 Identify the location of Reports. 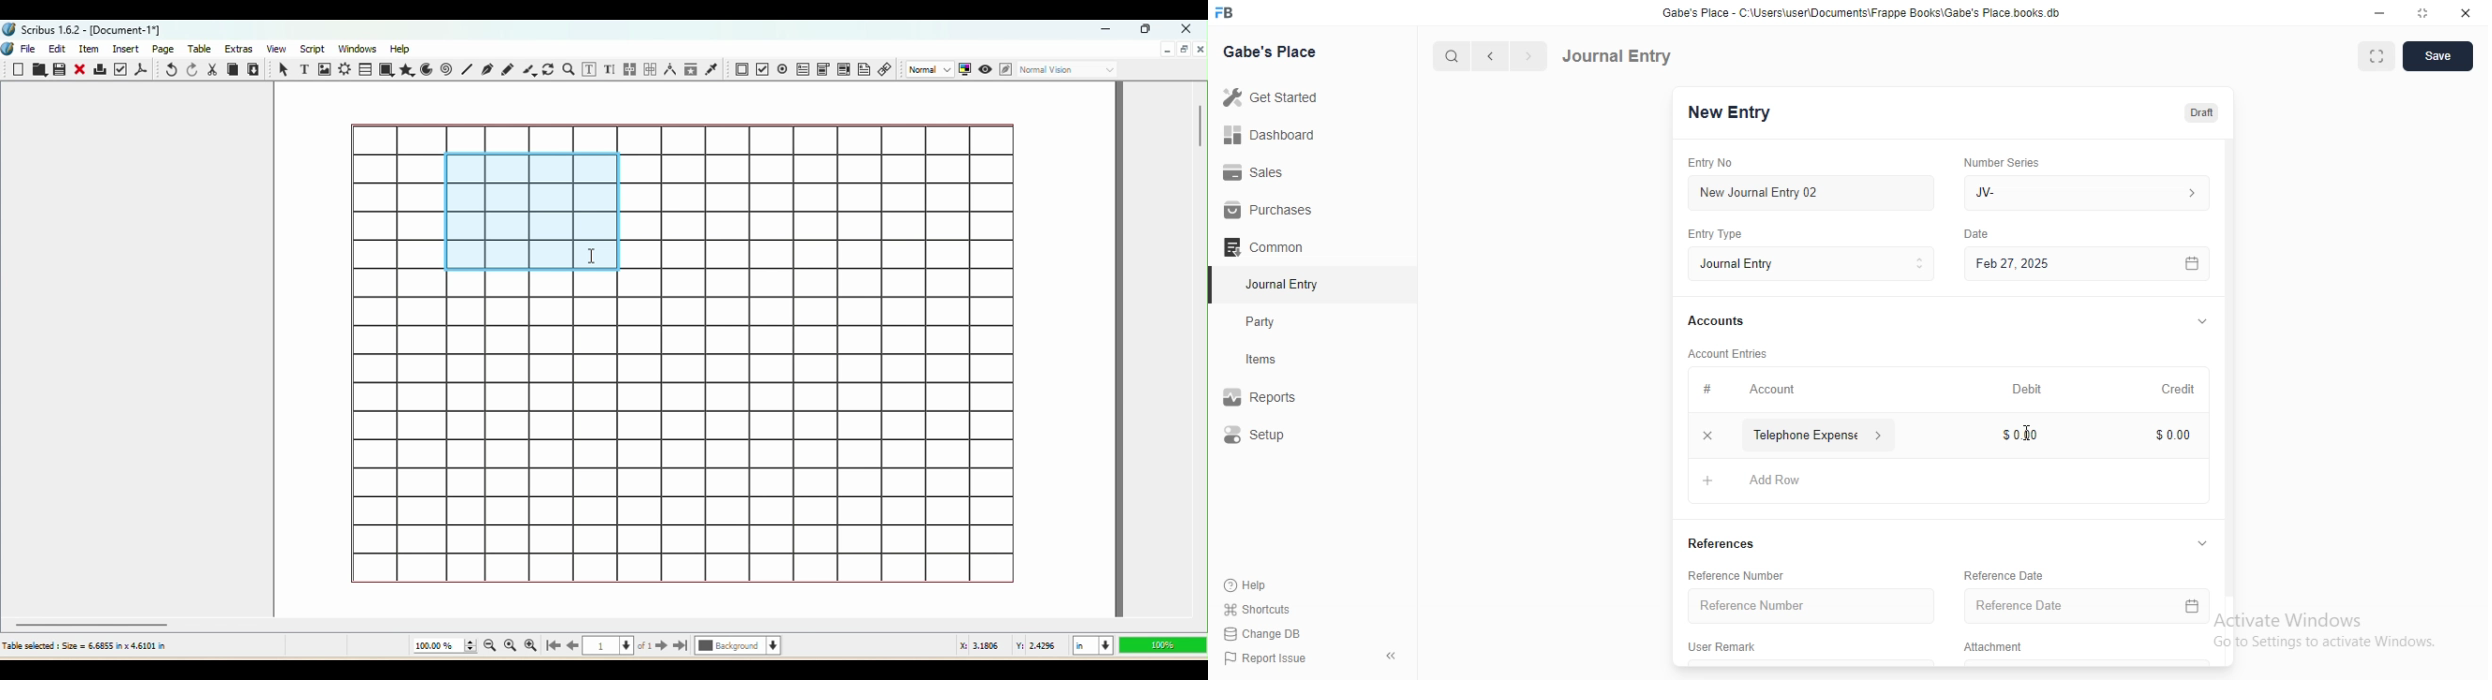
(1261, 394).